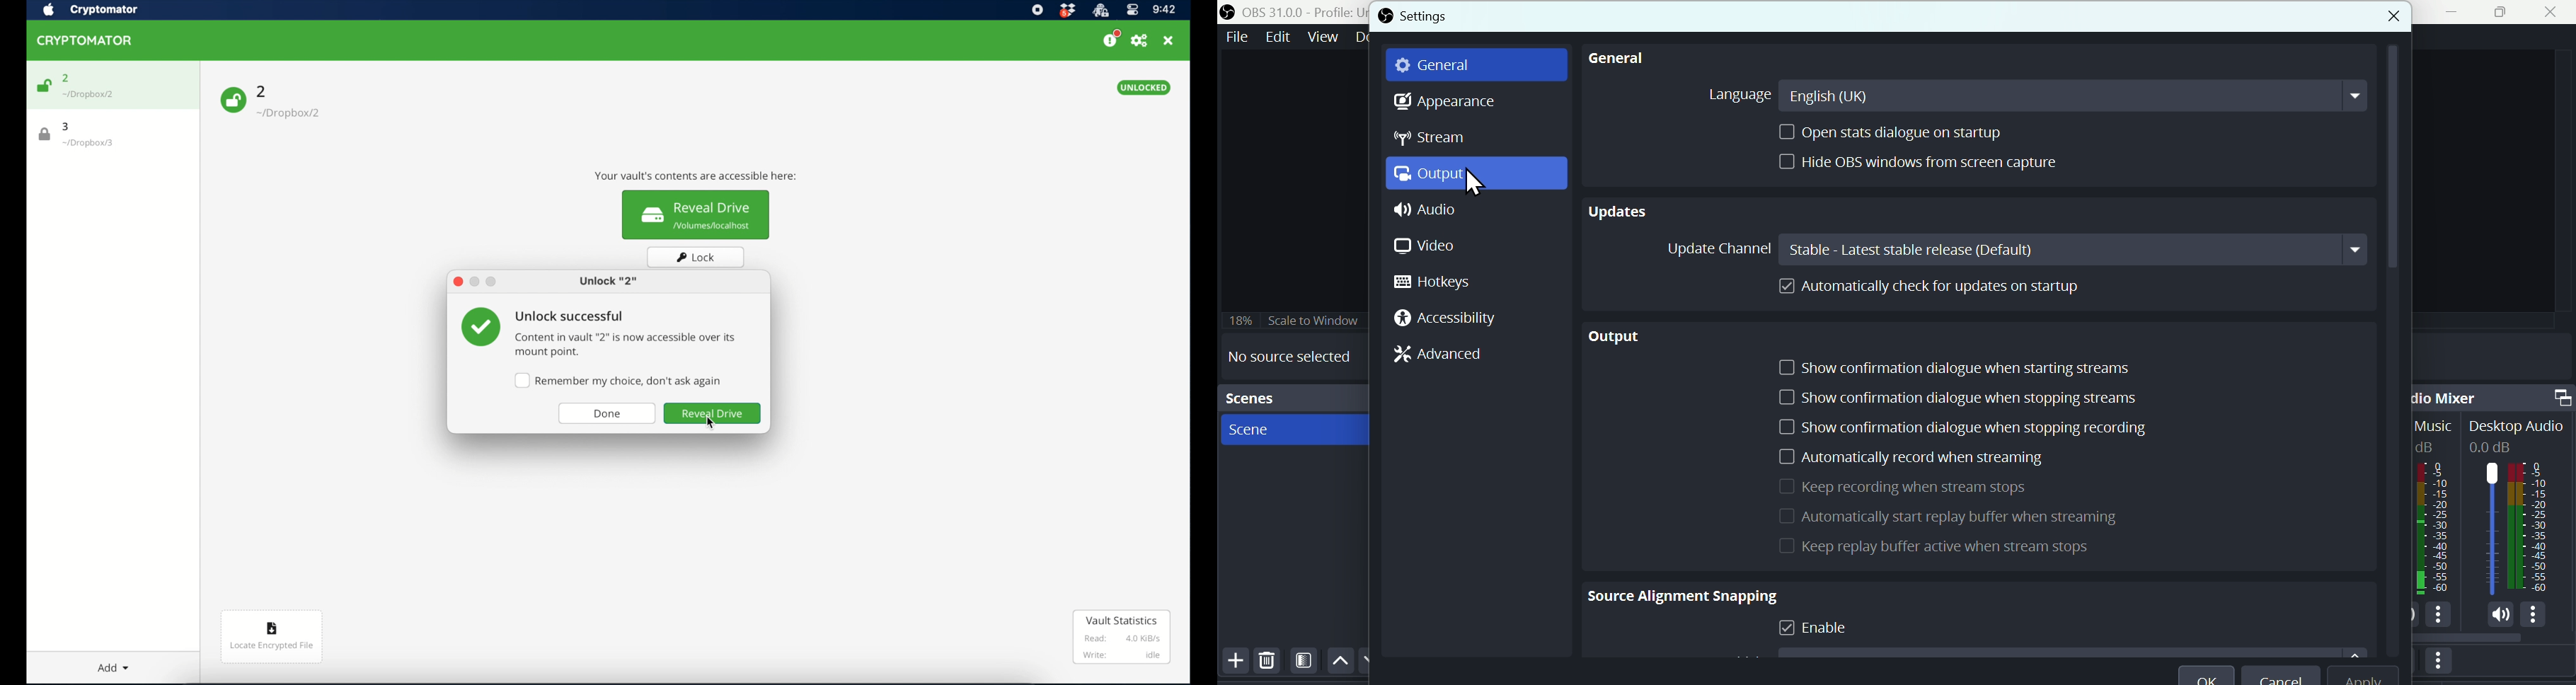 The image size is (2576, 700). I want to click on height O B S Window from screen capture, so click(1930, 165).